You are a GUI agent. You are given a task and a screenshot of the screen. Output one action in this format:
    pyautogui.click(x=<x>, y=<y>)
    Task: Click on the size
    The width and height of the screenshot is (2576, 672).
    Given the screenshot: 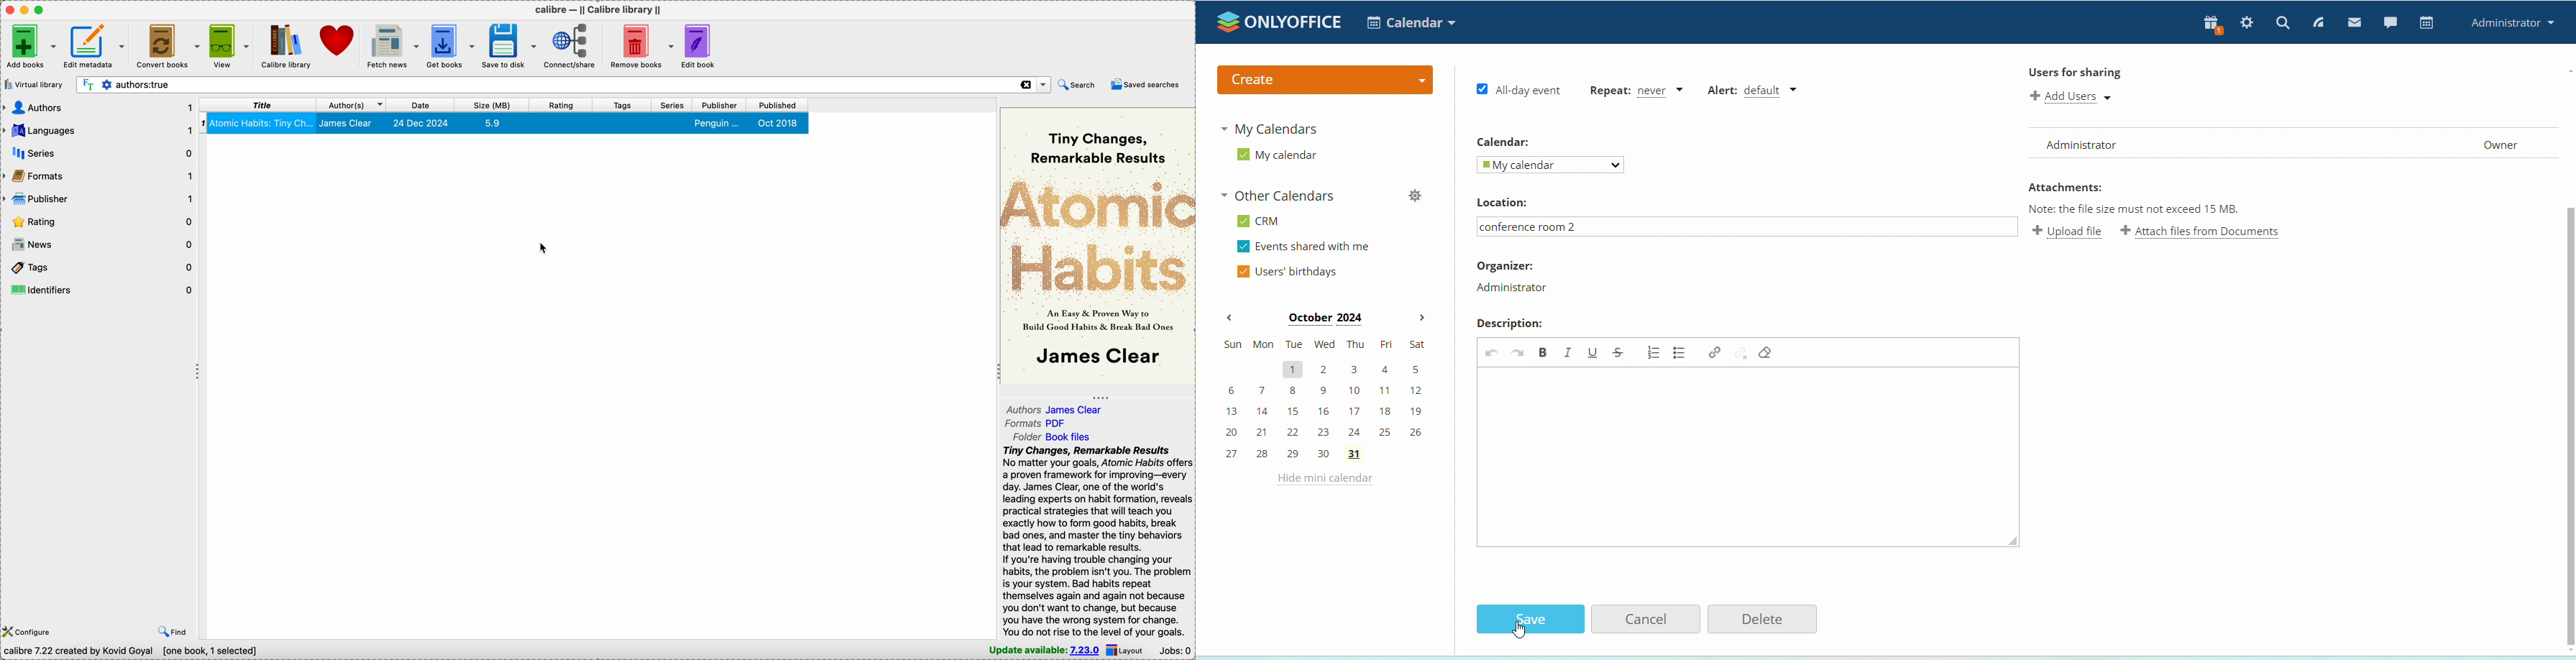 What is the action you would take?
    pyautogui.click(x=492, y=104)
    